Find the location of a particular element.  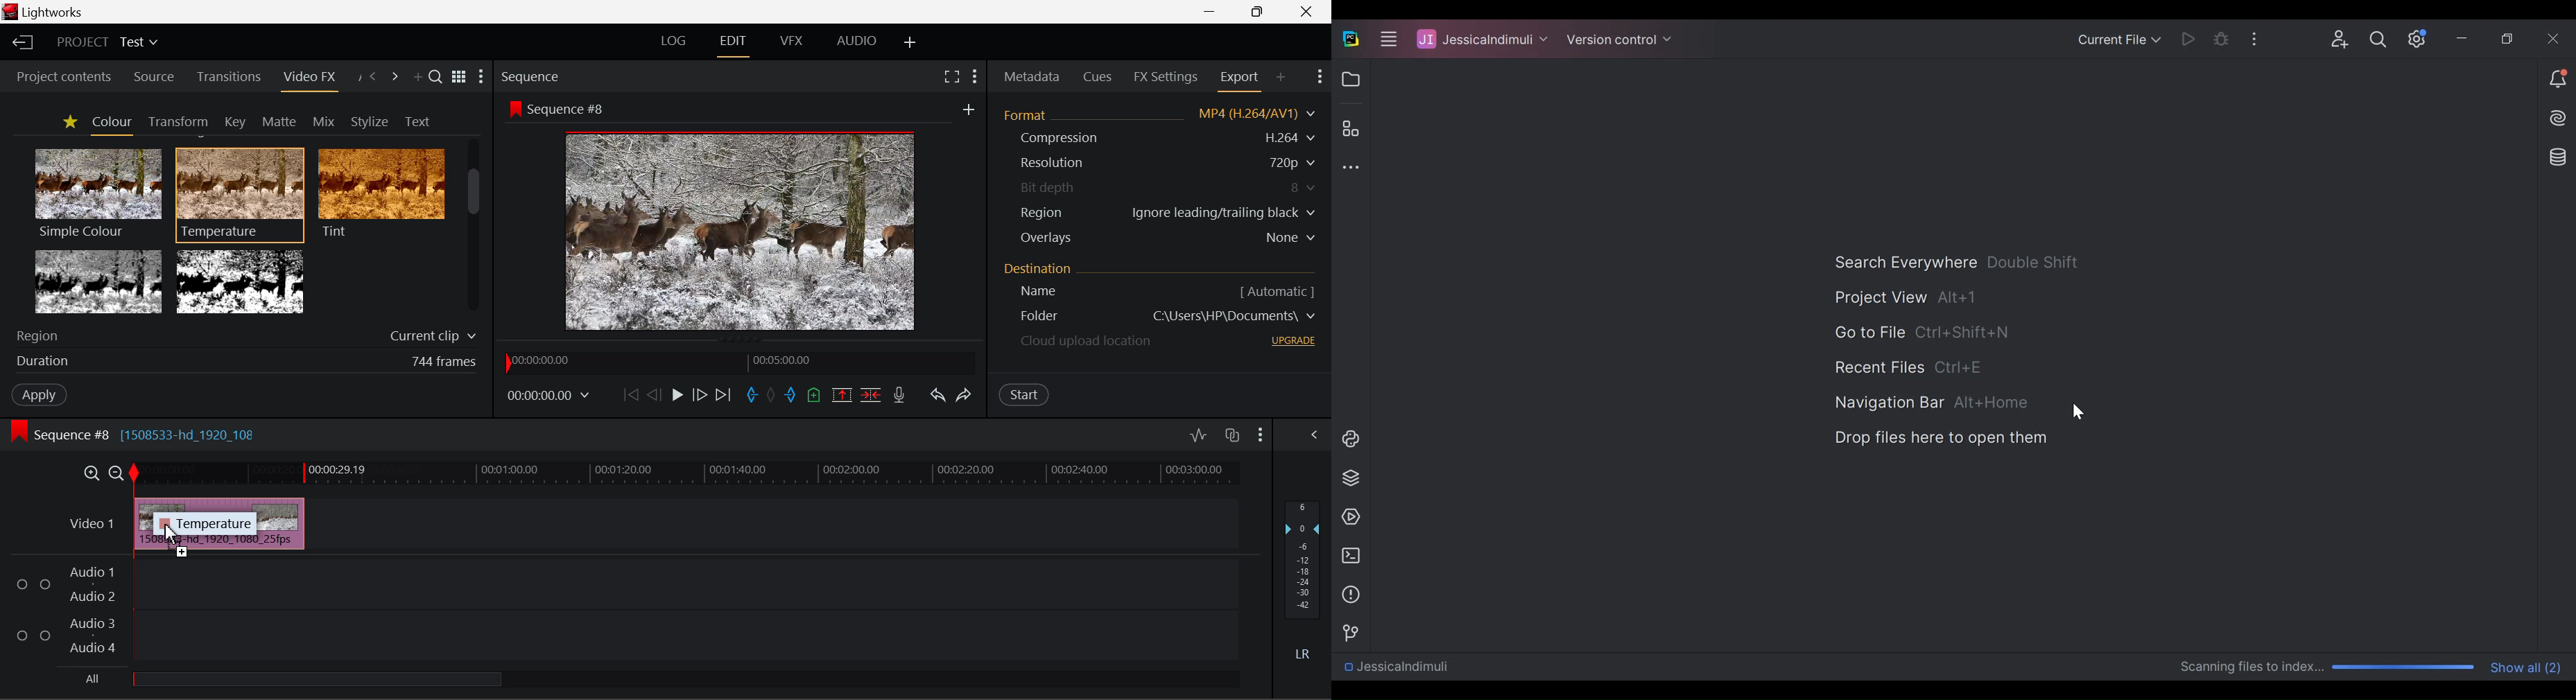

Go Back is located at coordinates (654, 395).